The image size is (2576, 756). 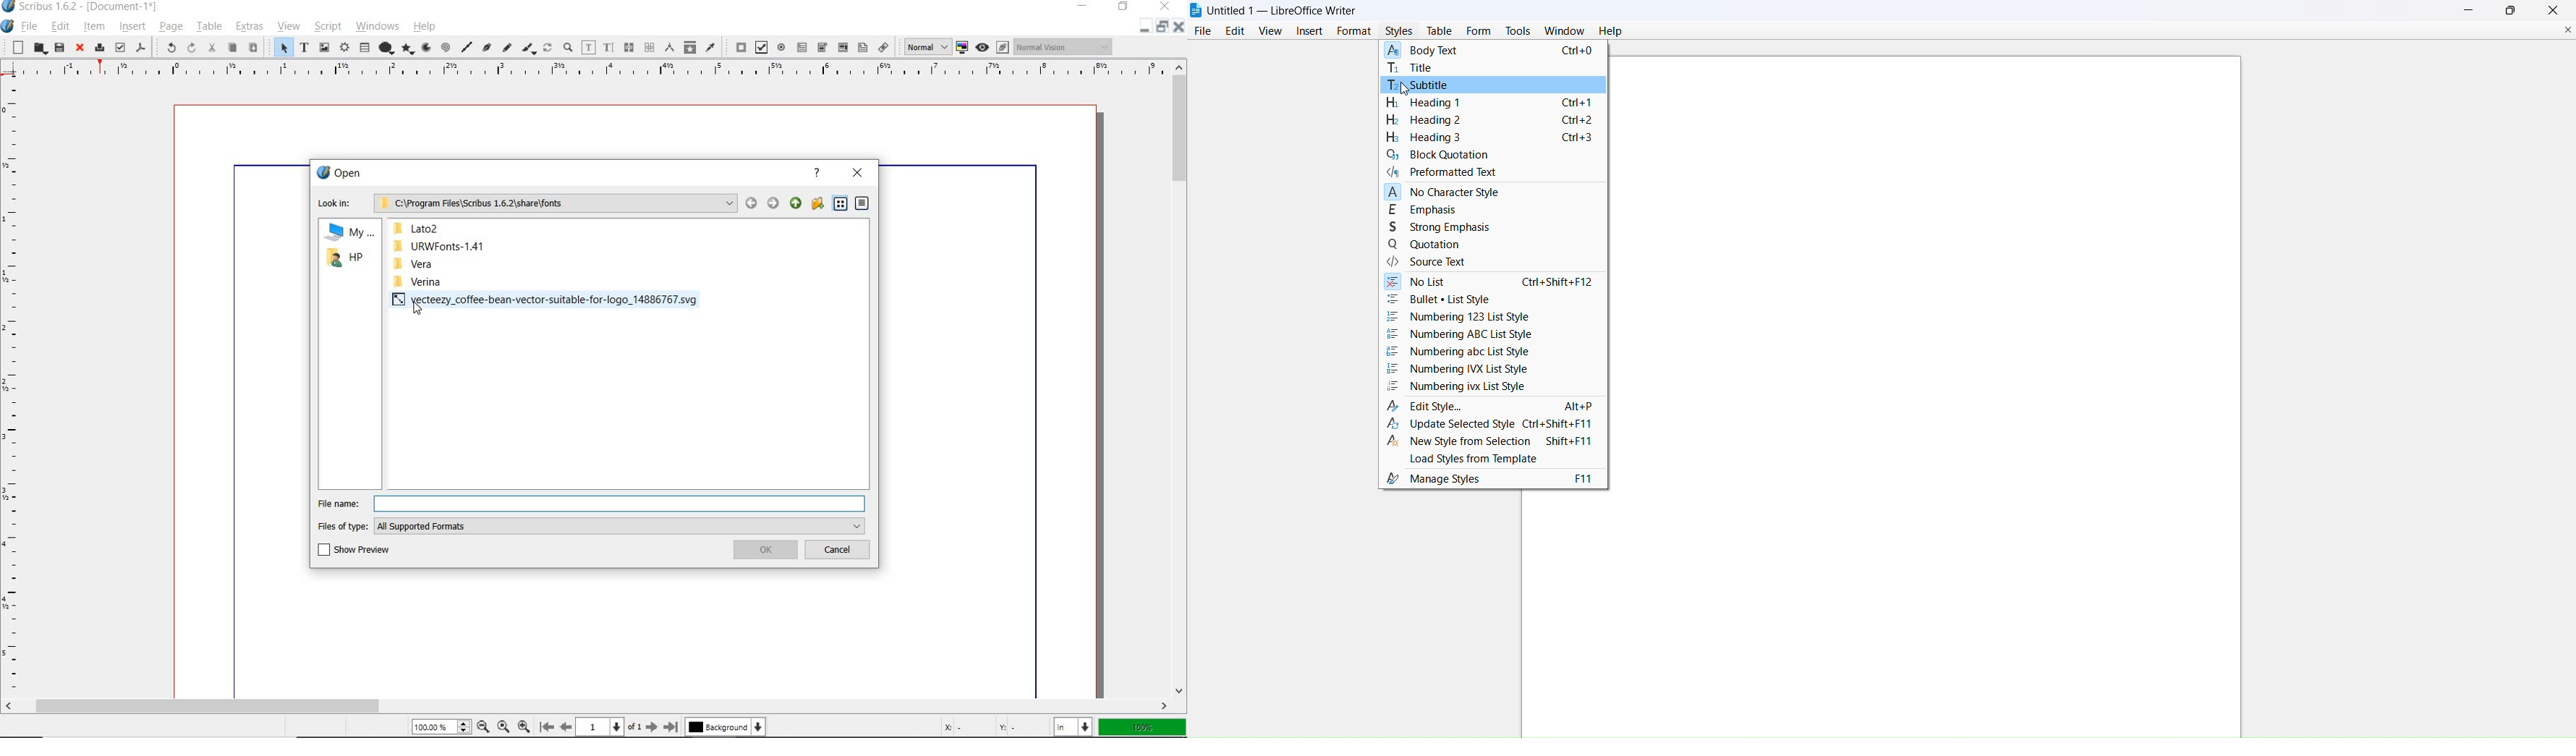 I want to click on heading 2      Ctrl+2, so click(x=1489, y=120).